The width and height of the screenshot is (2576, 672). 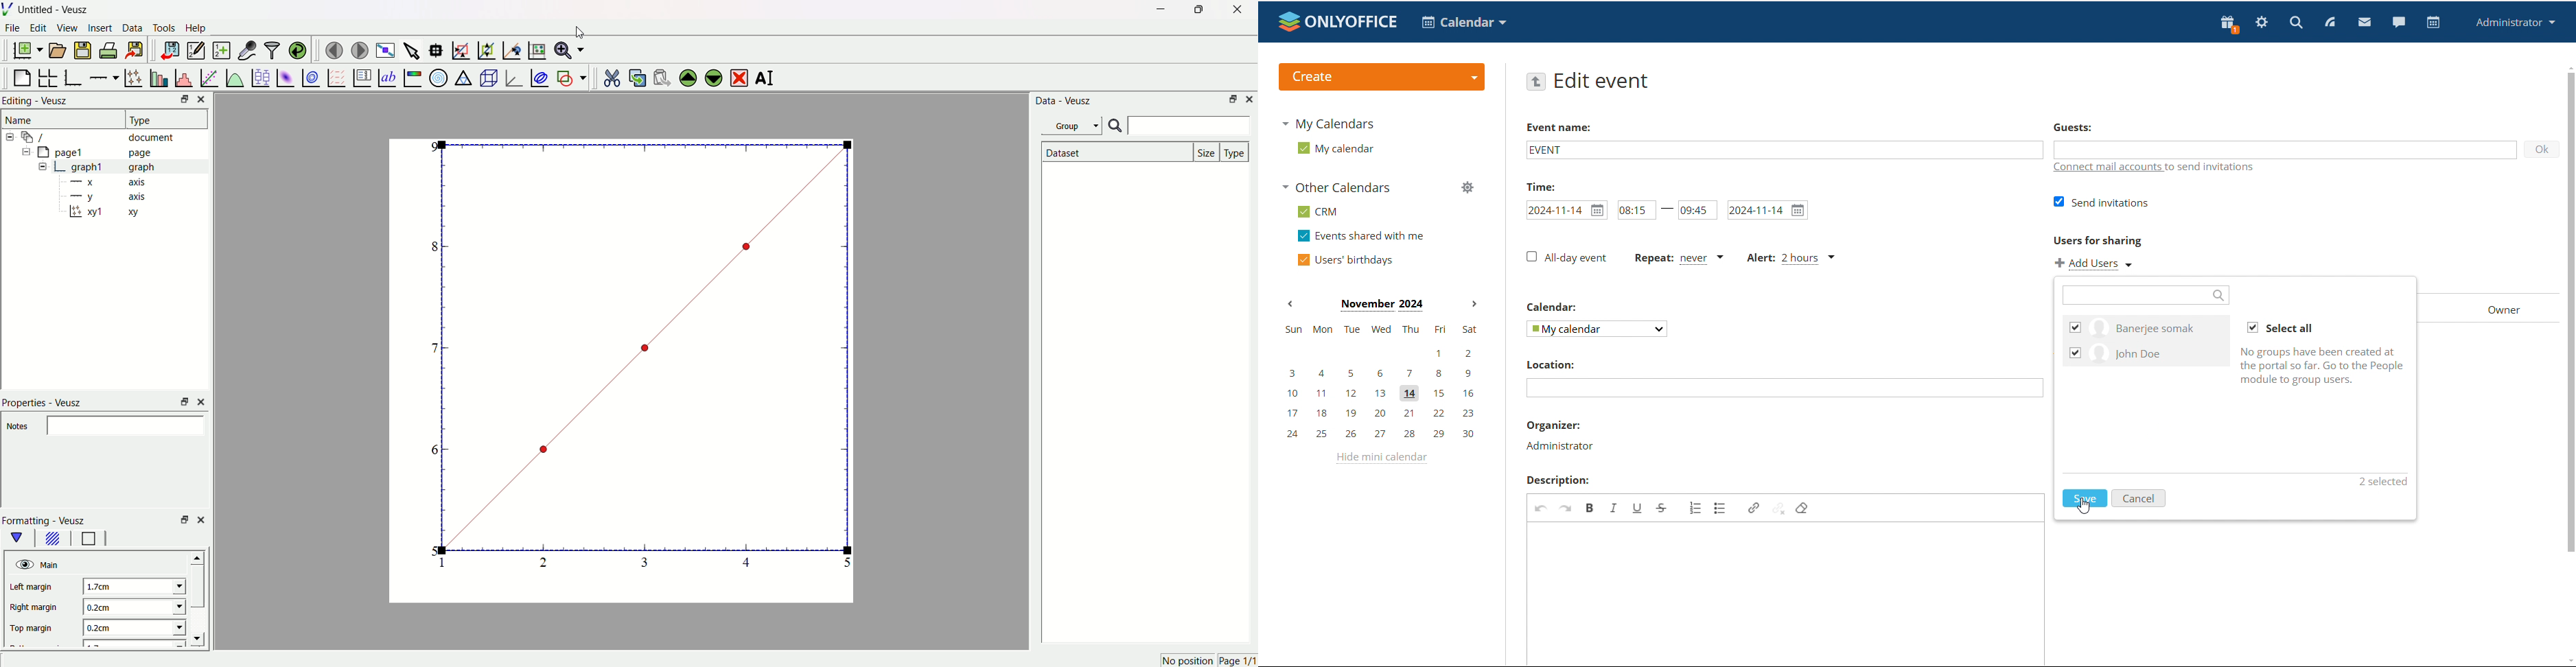 What do you see at coordinates (1237, 661) in the screenshot?
I see `page 1/1` at bounding box center [1237, 661].